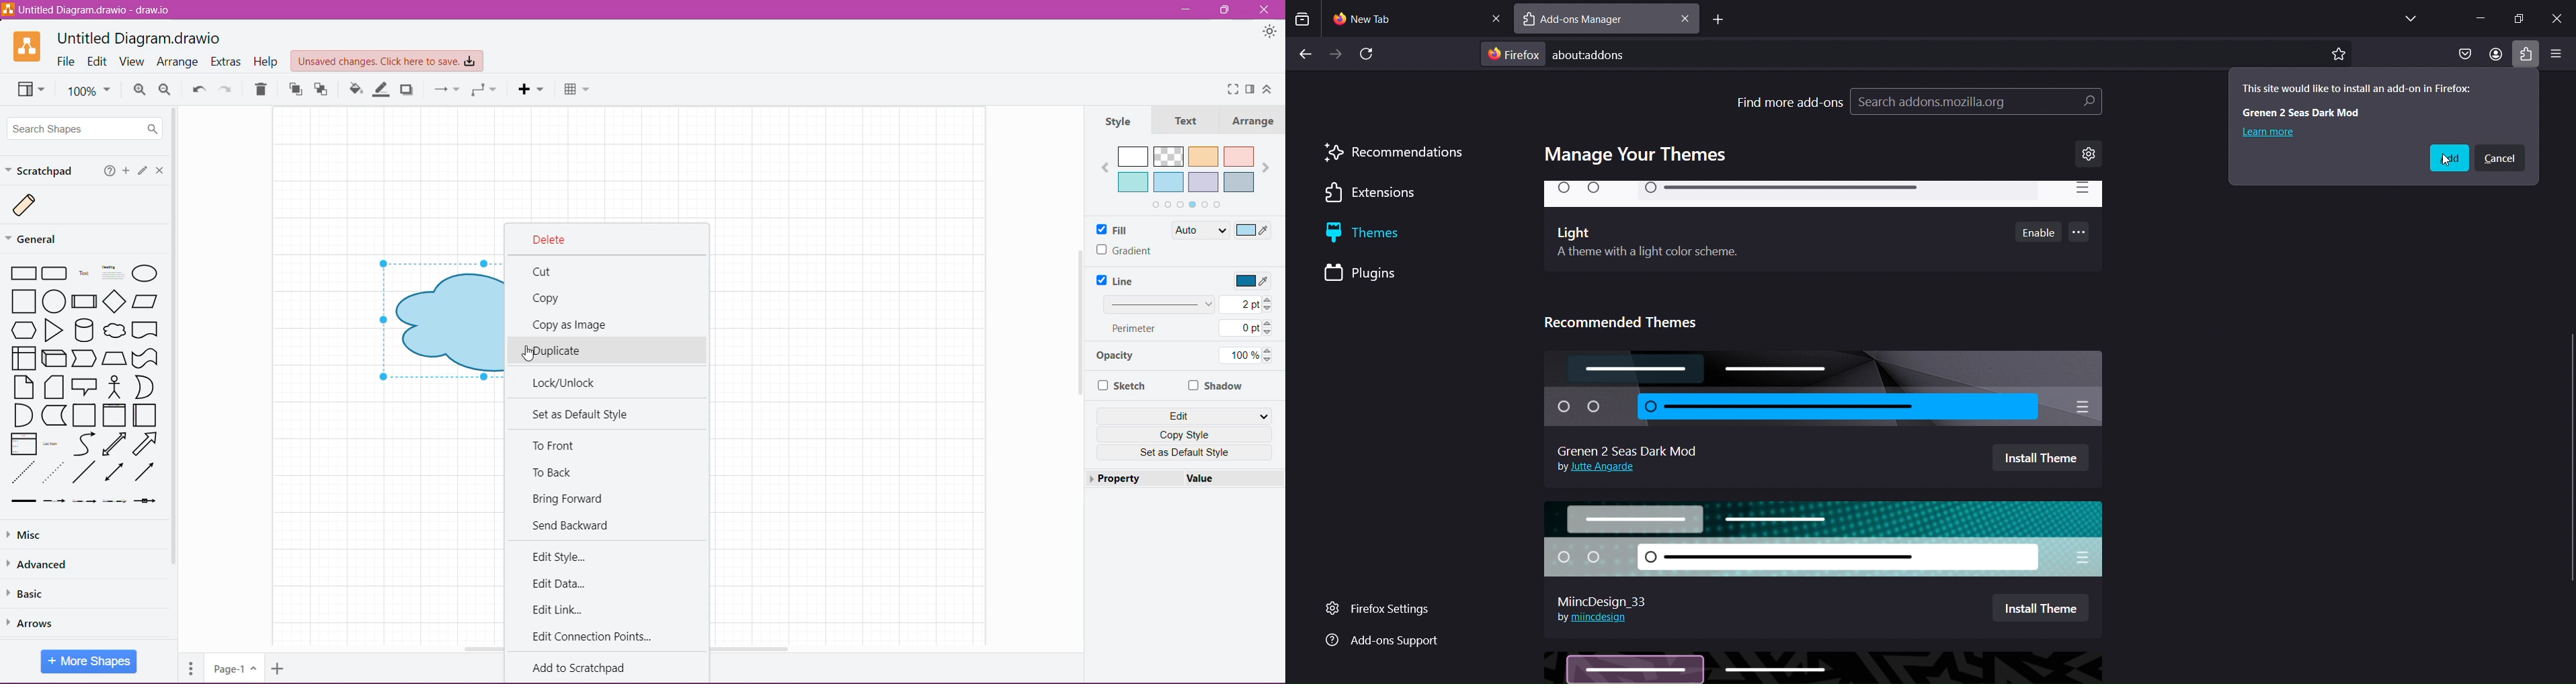  I want to click on Unsaved Changes. Click here to save, so click(386, 61).